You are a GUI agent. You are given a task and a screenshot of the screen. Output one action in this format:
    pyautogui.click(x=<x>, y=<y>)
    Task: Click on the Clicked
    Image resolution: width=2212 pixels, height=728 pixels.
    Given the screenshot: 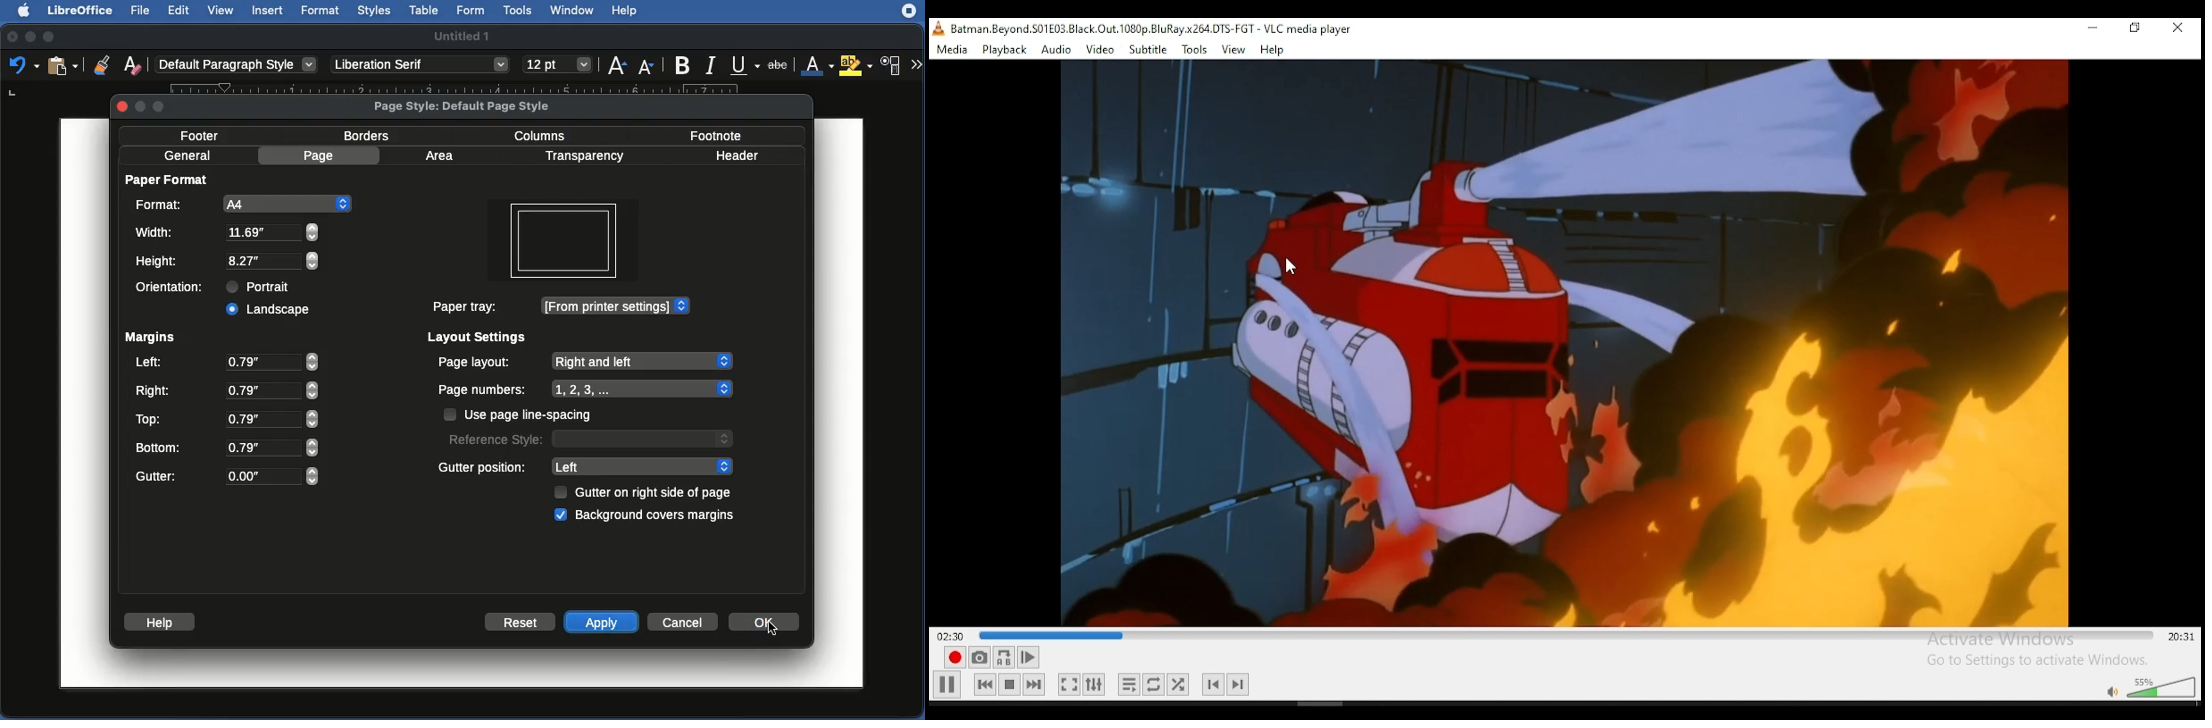 What is the action you would take?
    pyautogui.click(x=268, y=310)
    